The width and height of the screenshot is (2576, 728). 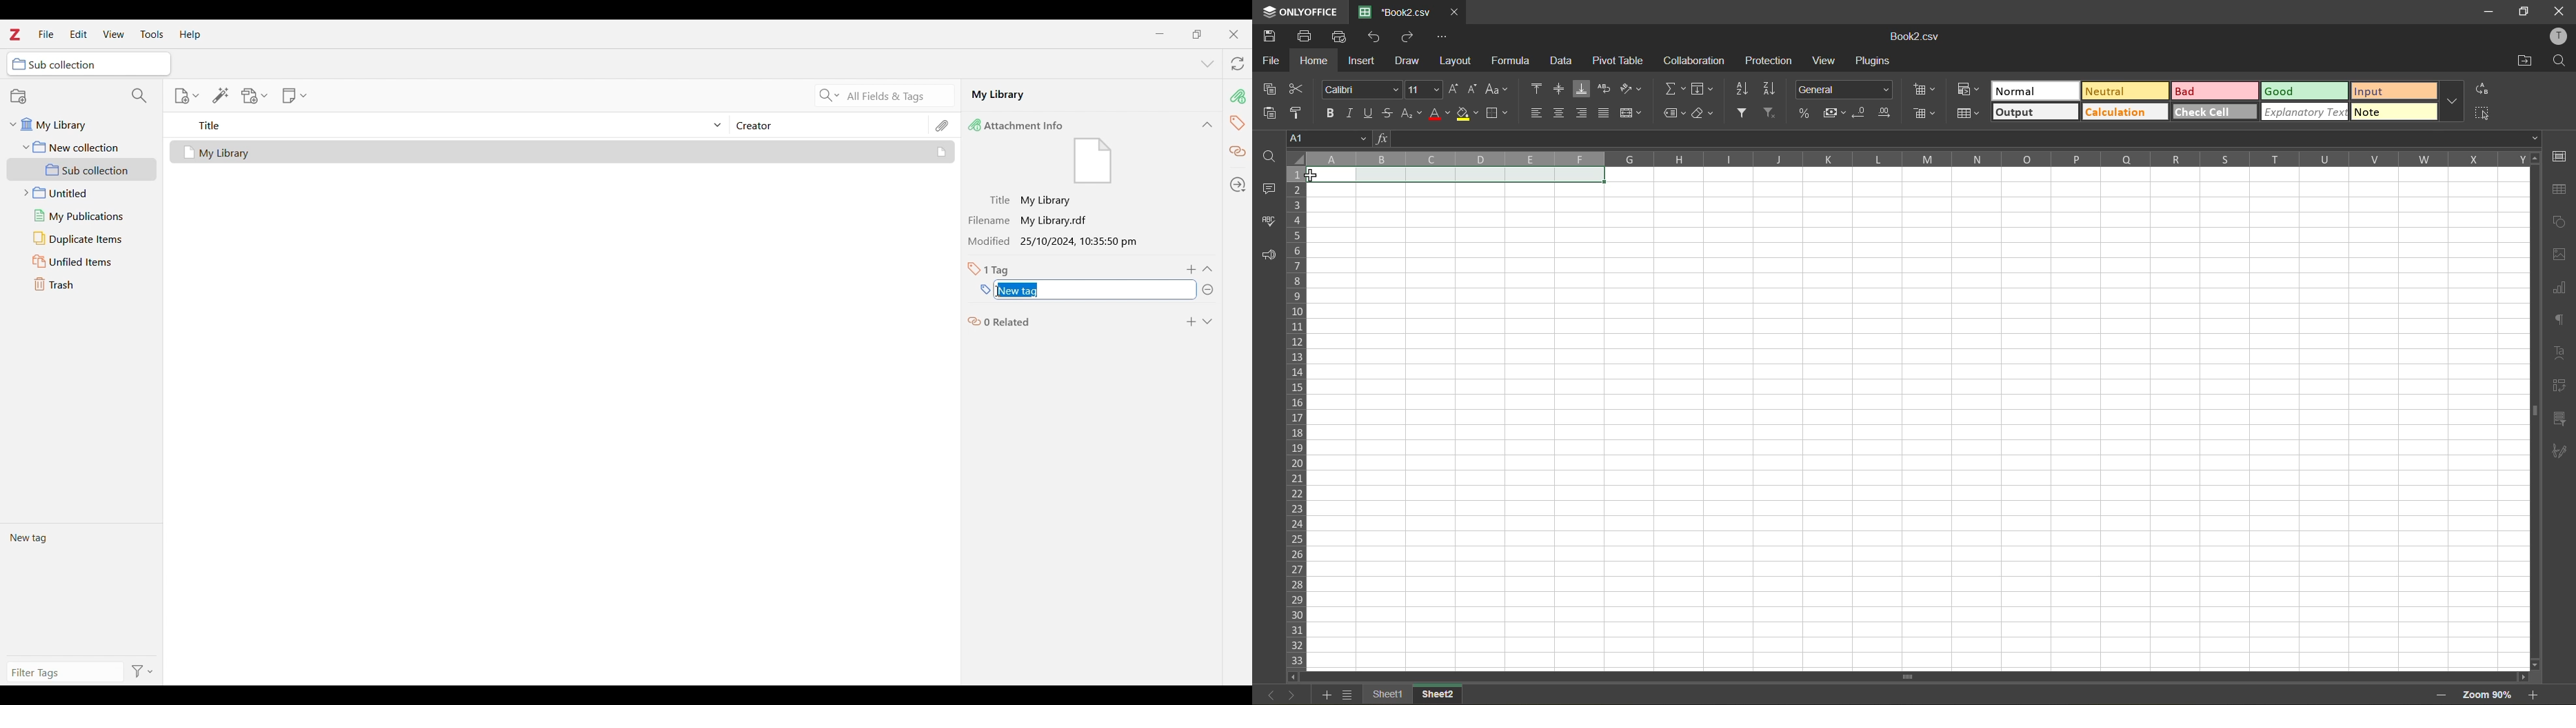 I want to click on draw, so click(x=1408, y=62).